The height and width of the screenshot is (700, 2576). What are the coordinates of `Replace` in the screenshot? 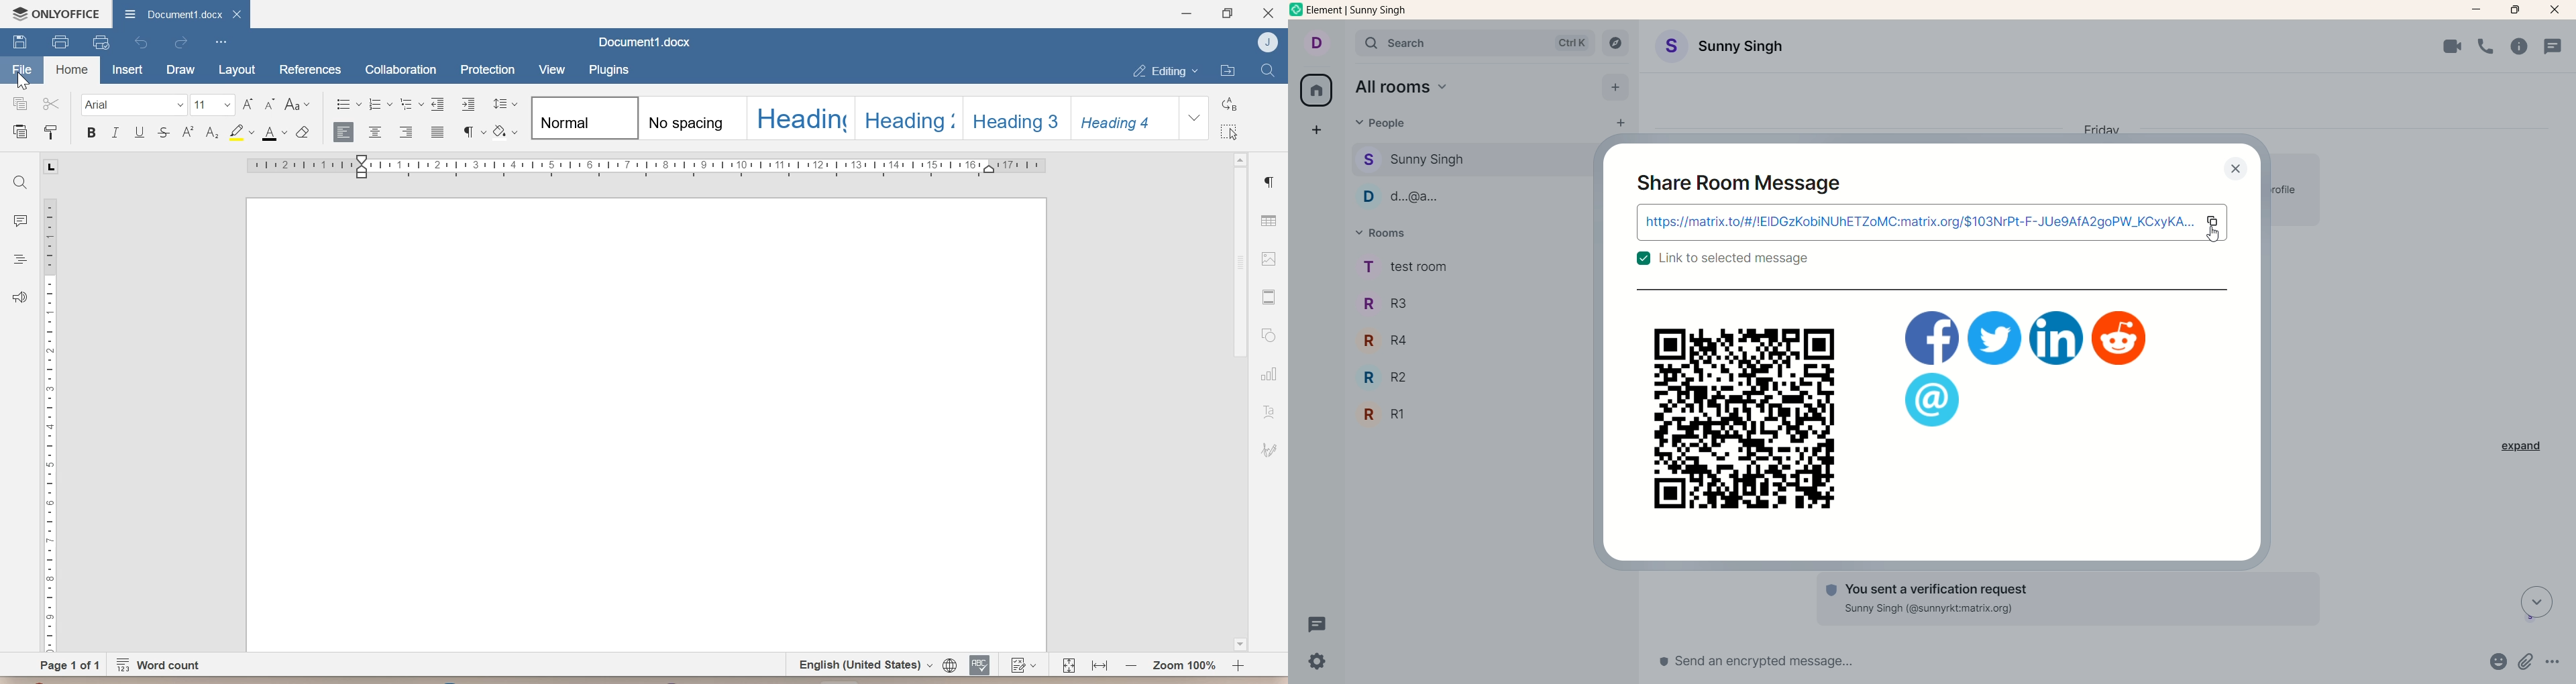 It's located at (1229, 103).